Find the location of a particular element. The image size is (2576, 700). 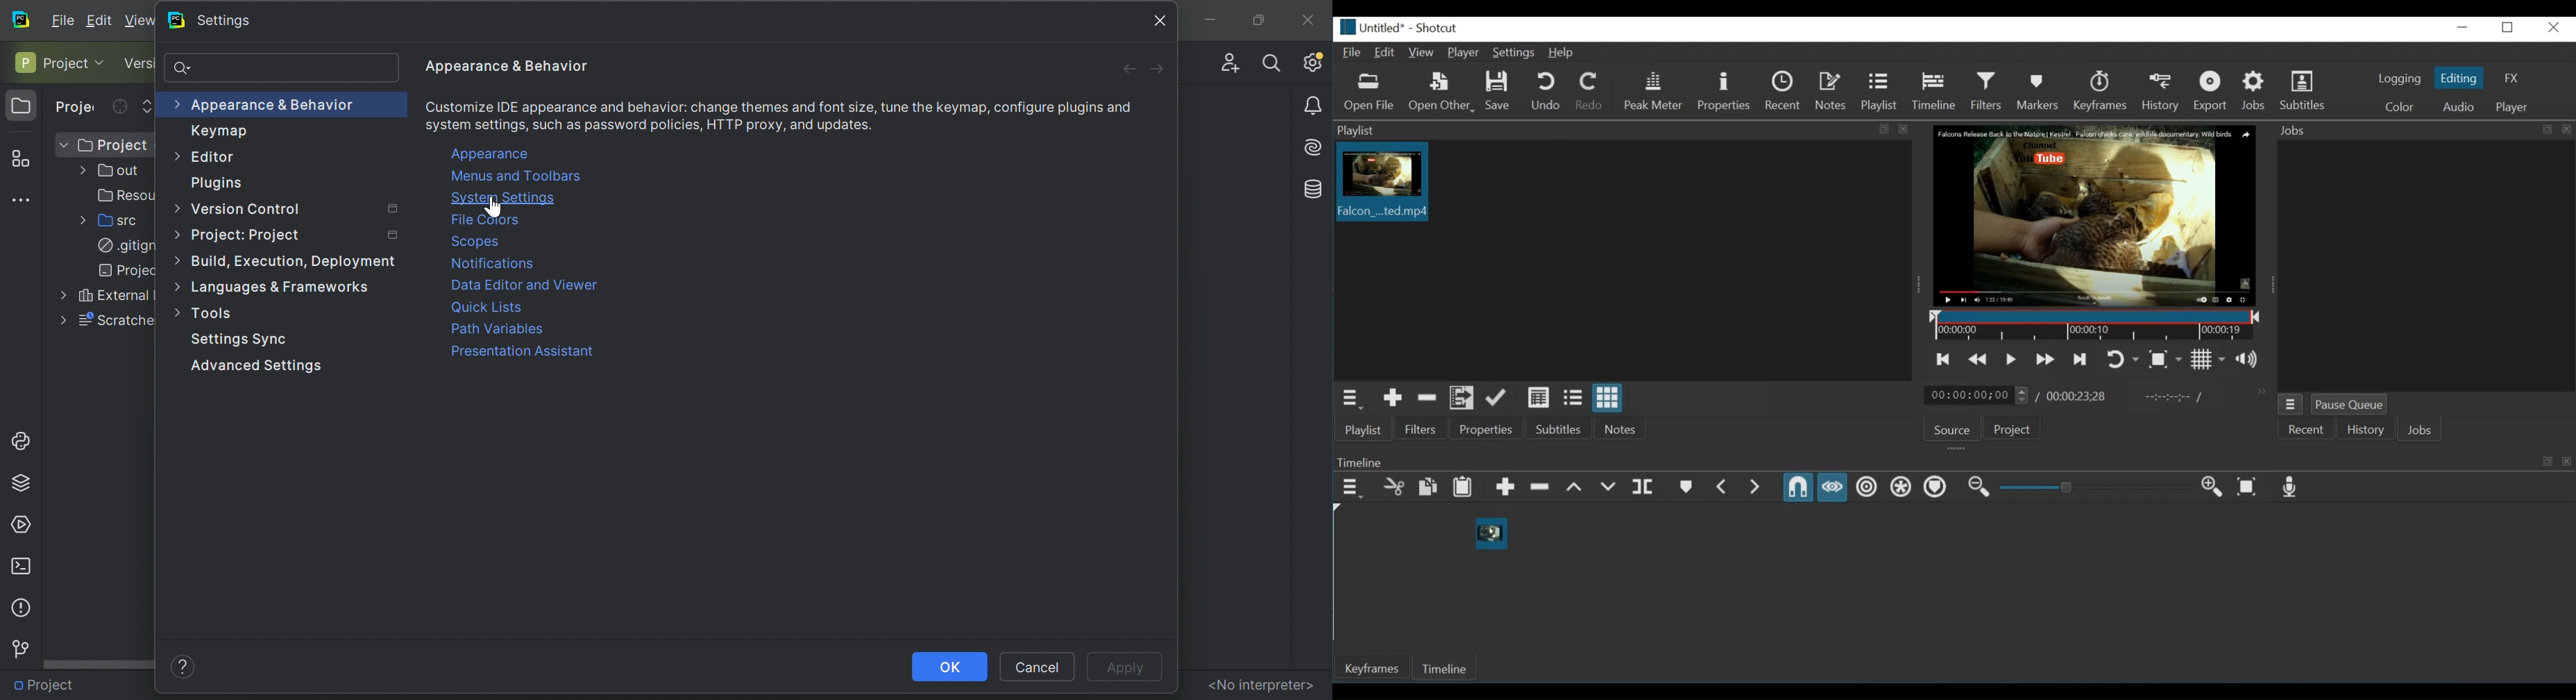

Update is located at coordinates (1497, 399).